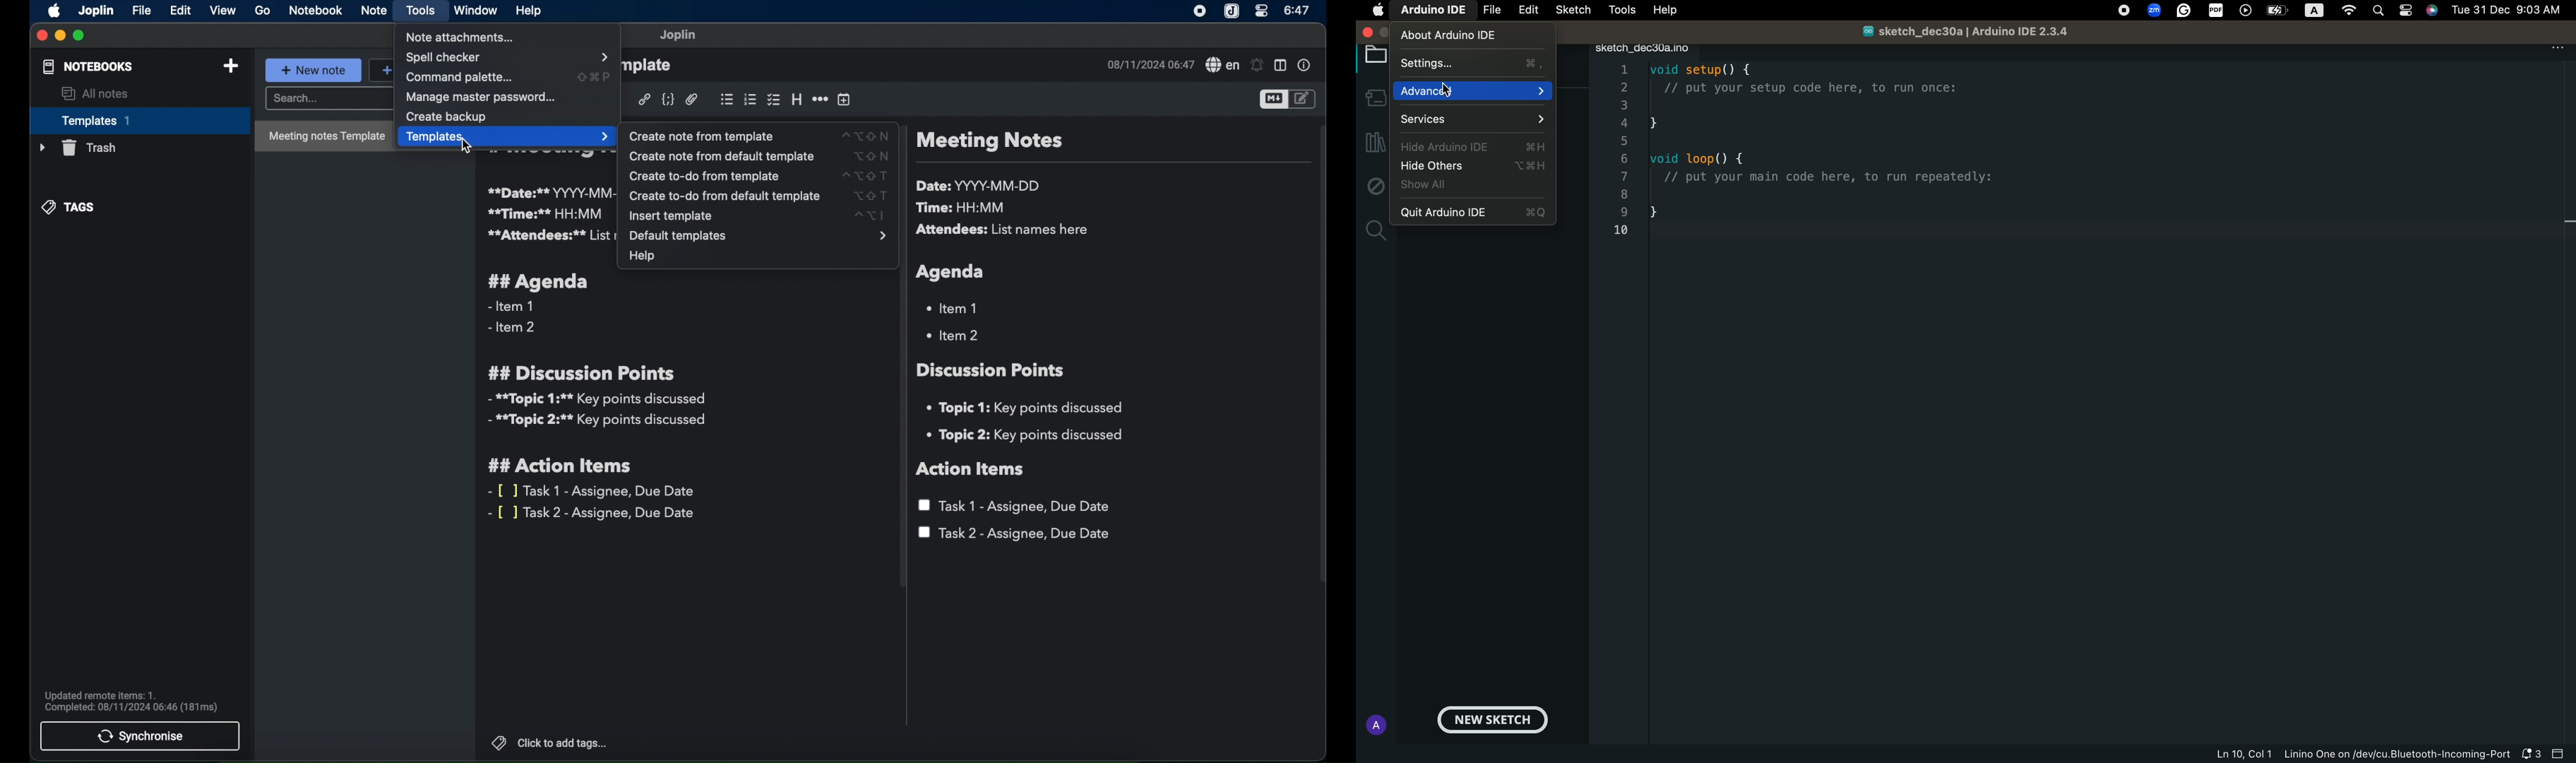 This screenshot has height=784, width=2576. What do you see at coordinates (513, 328) in the screenshot?
I see `- item 2` at bounding box center [513, 328].